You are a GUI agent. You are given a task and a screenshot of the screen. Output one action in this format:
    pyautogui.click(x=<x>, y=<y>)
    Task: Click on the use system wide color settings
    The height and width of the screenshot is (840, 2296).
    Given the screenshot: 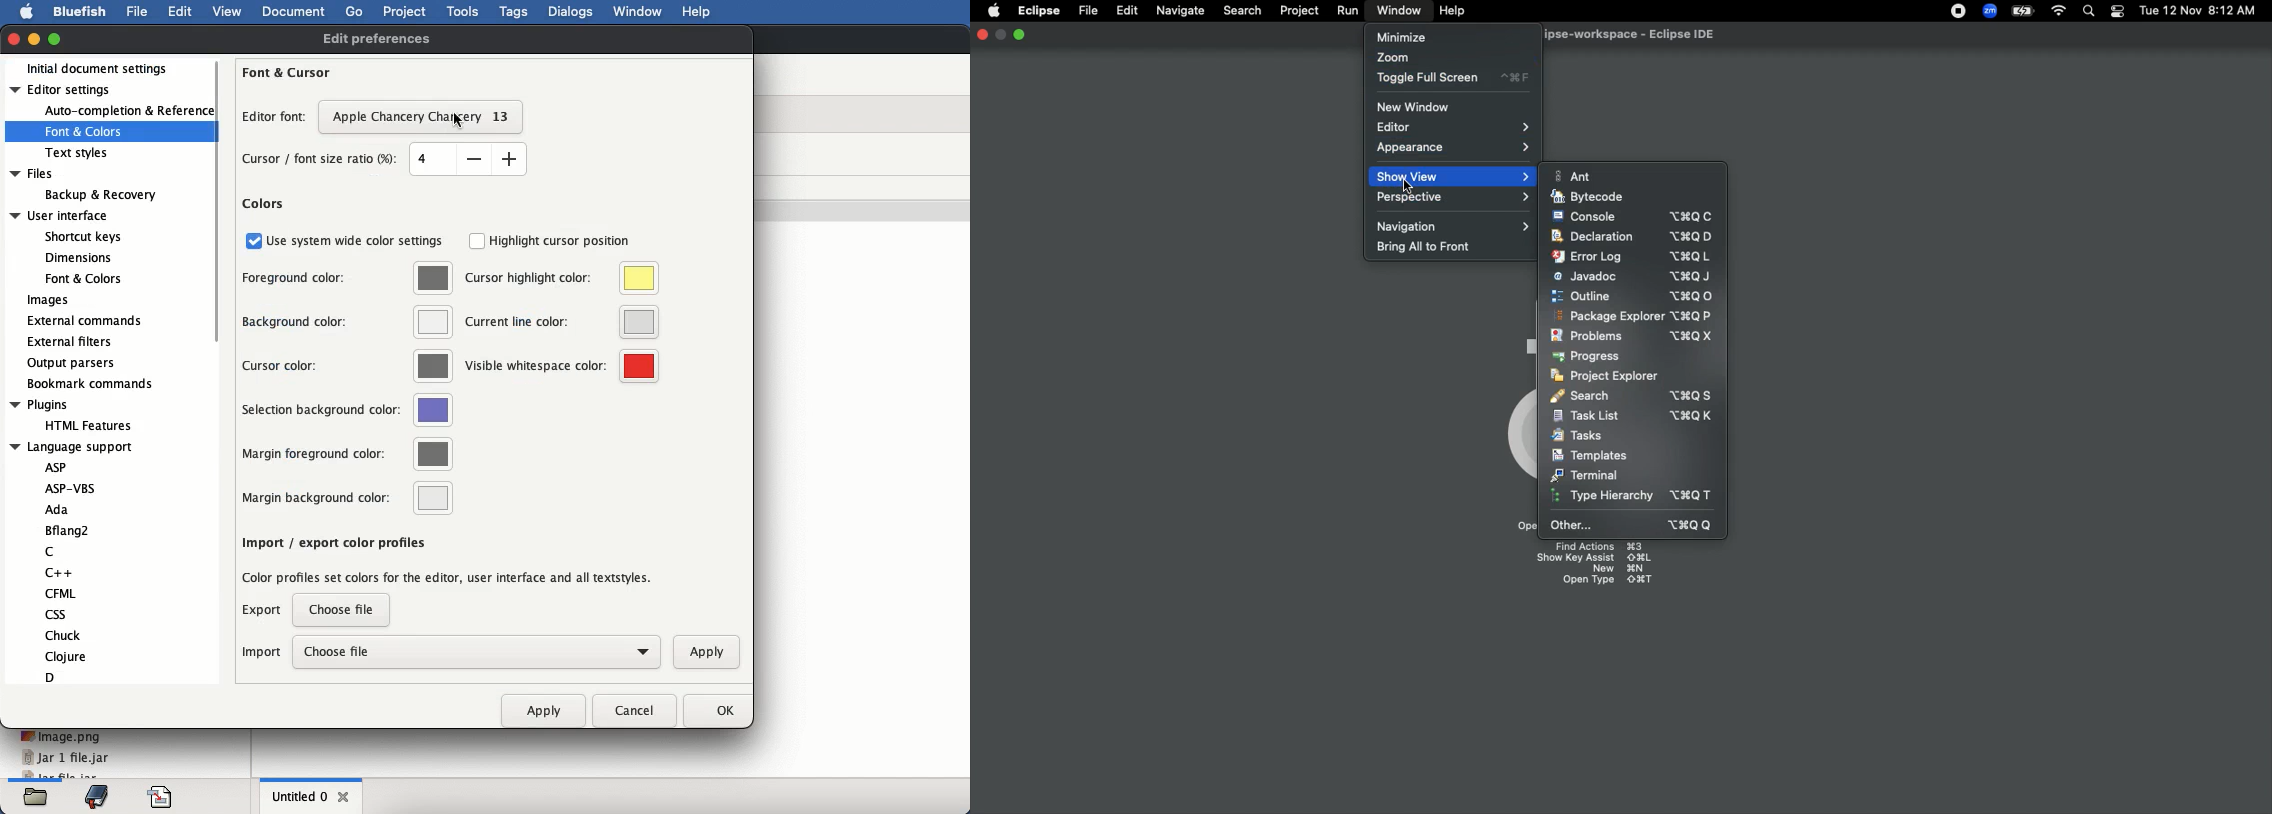 What is the action you would take?
    pyautogui.click(x=344, y=241)
    